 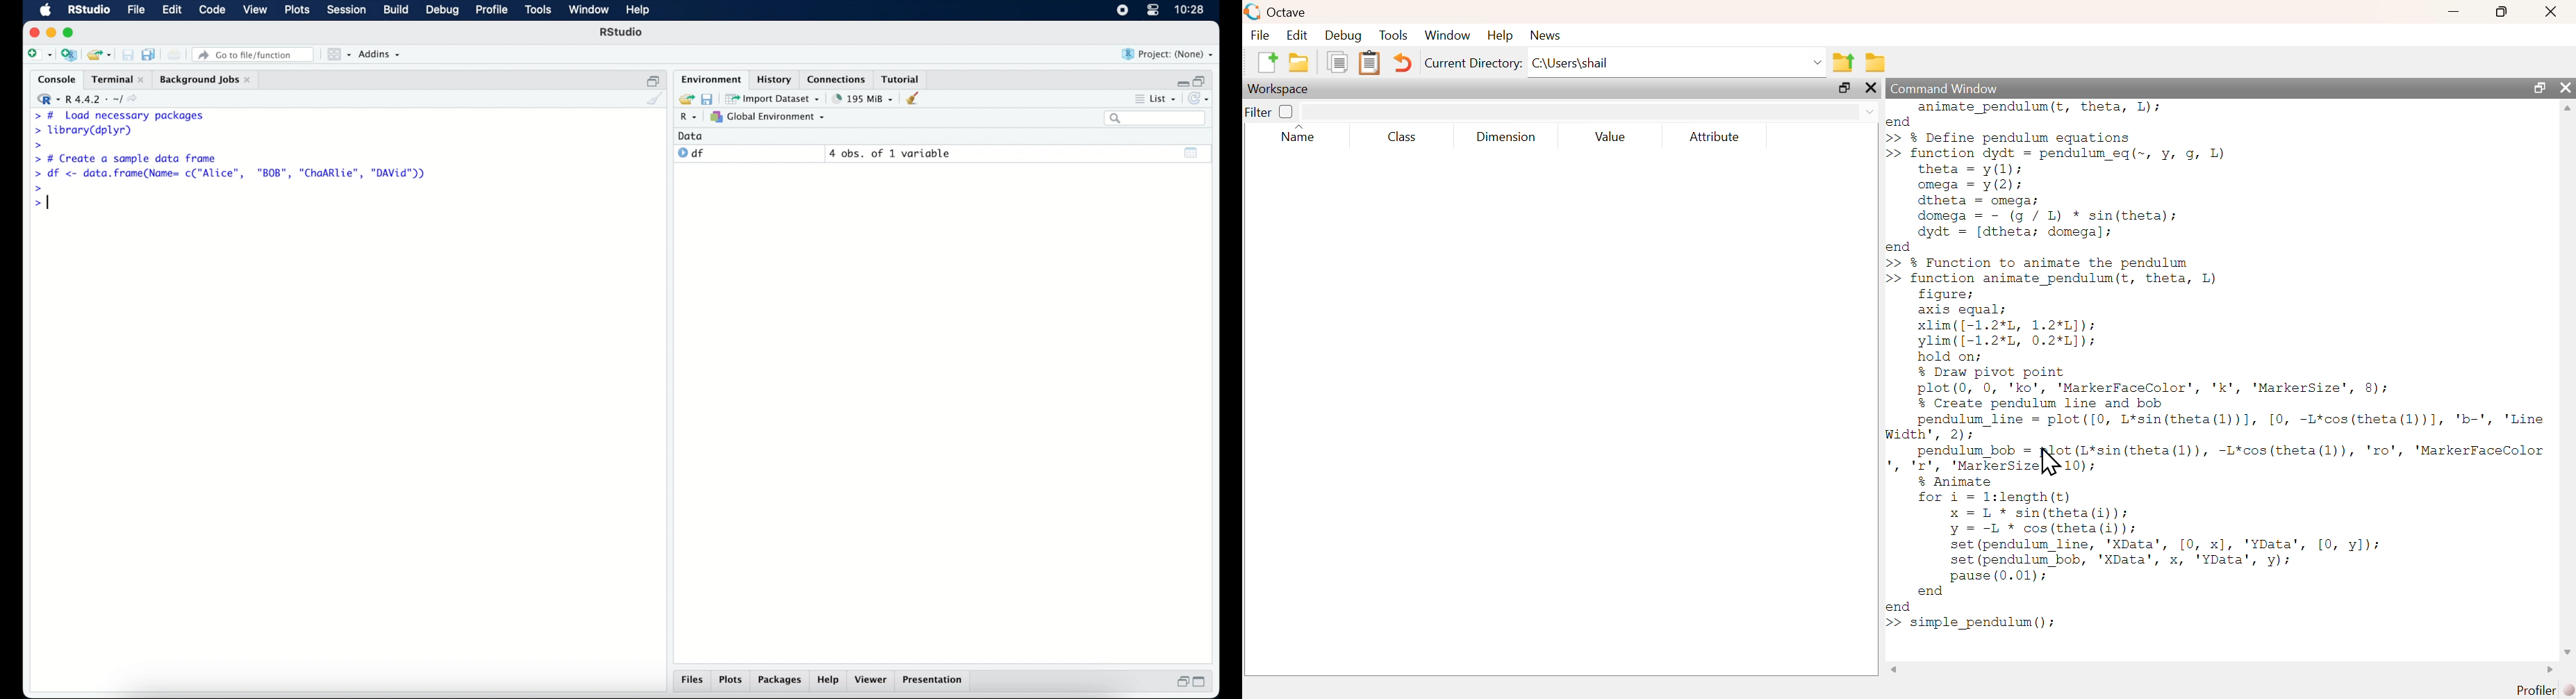 I want to click on clear console, so click(x=654, y=100).